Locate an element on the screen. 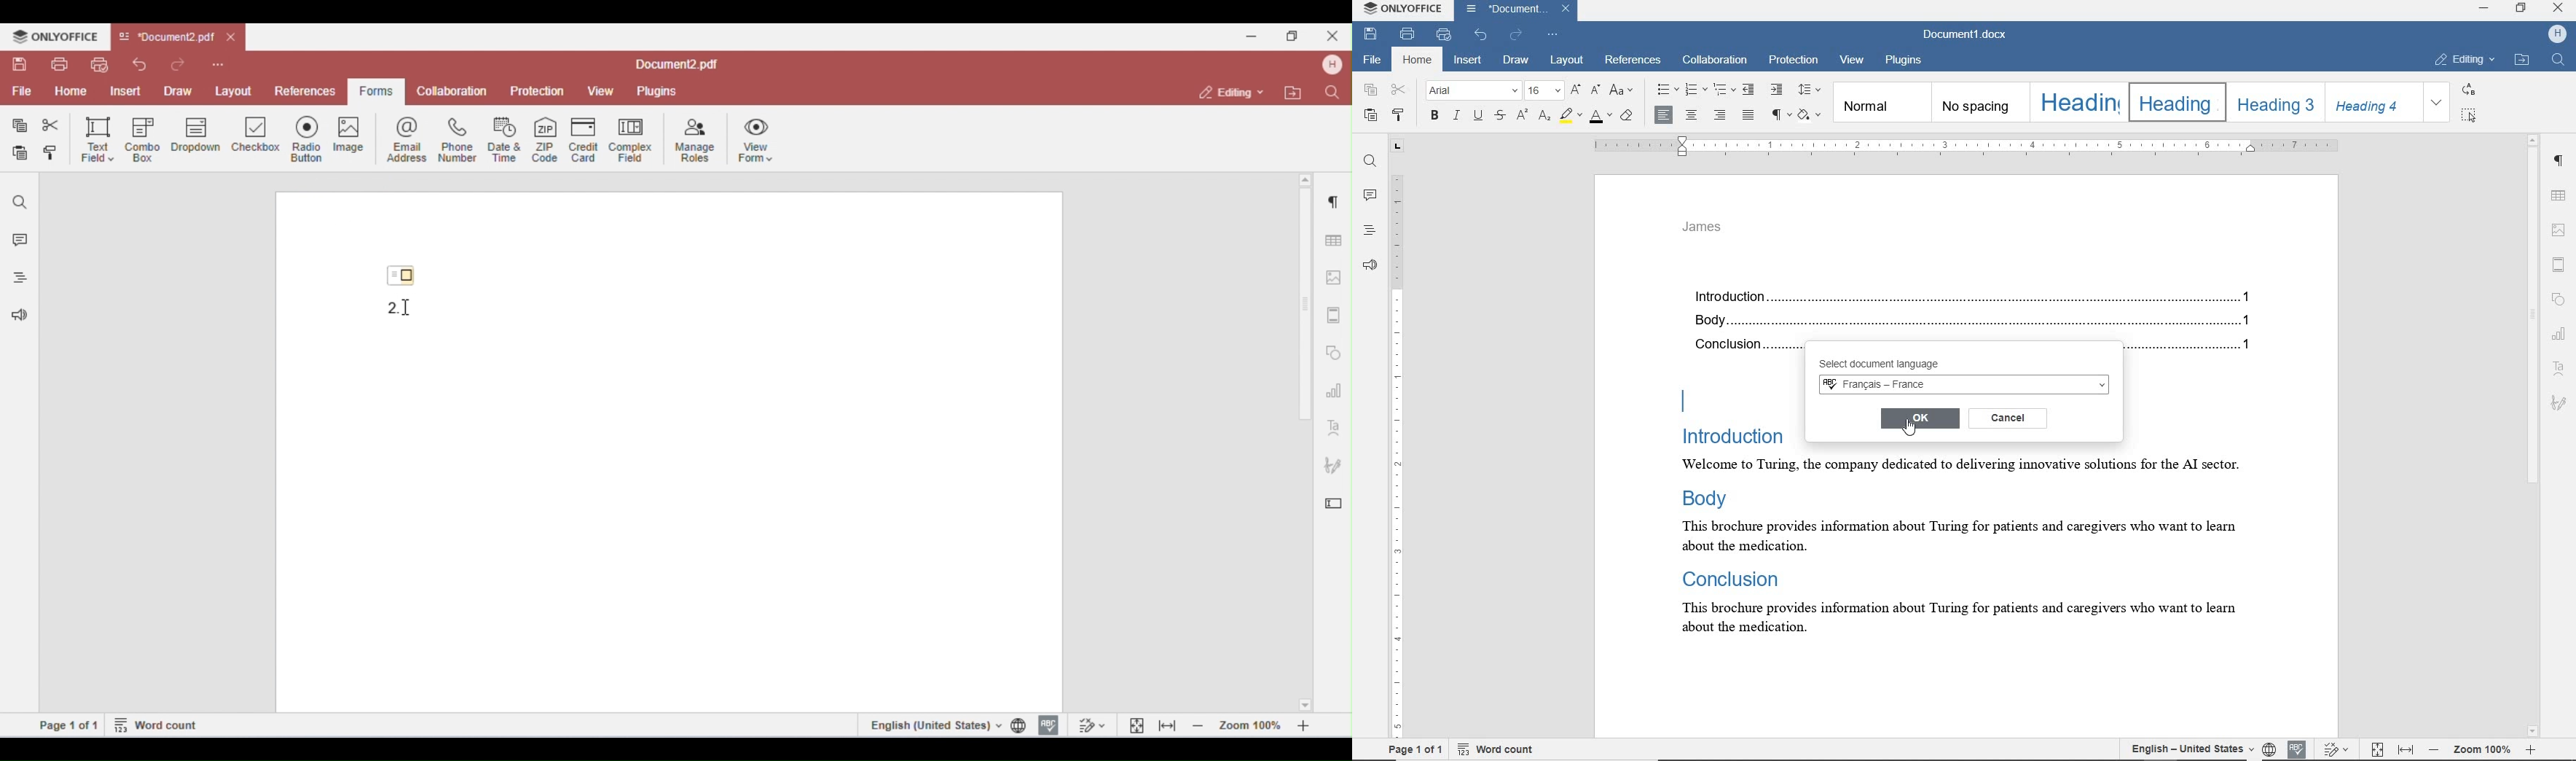  paragraph settings is located at coordinates (2560, 163).